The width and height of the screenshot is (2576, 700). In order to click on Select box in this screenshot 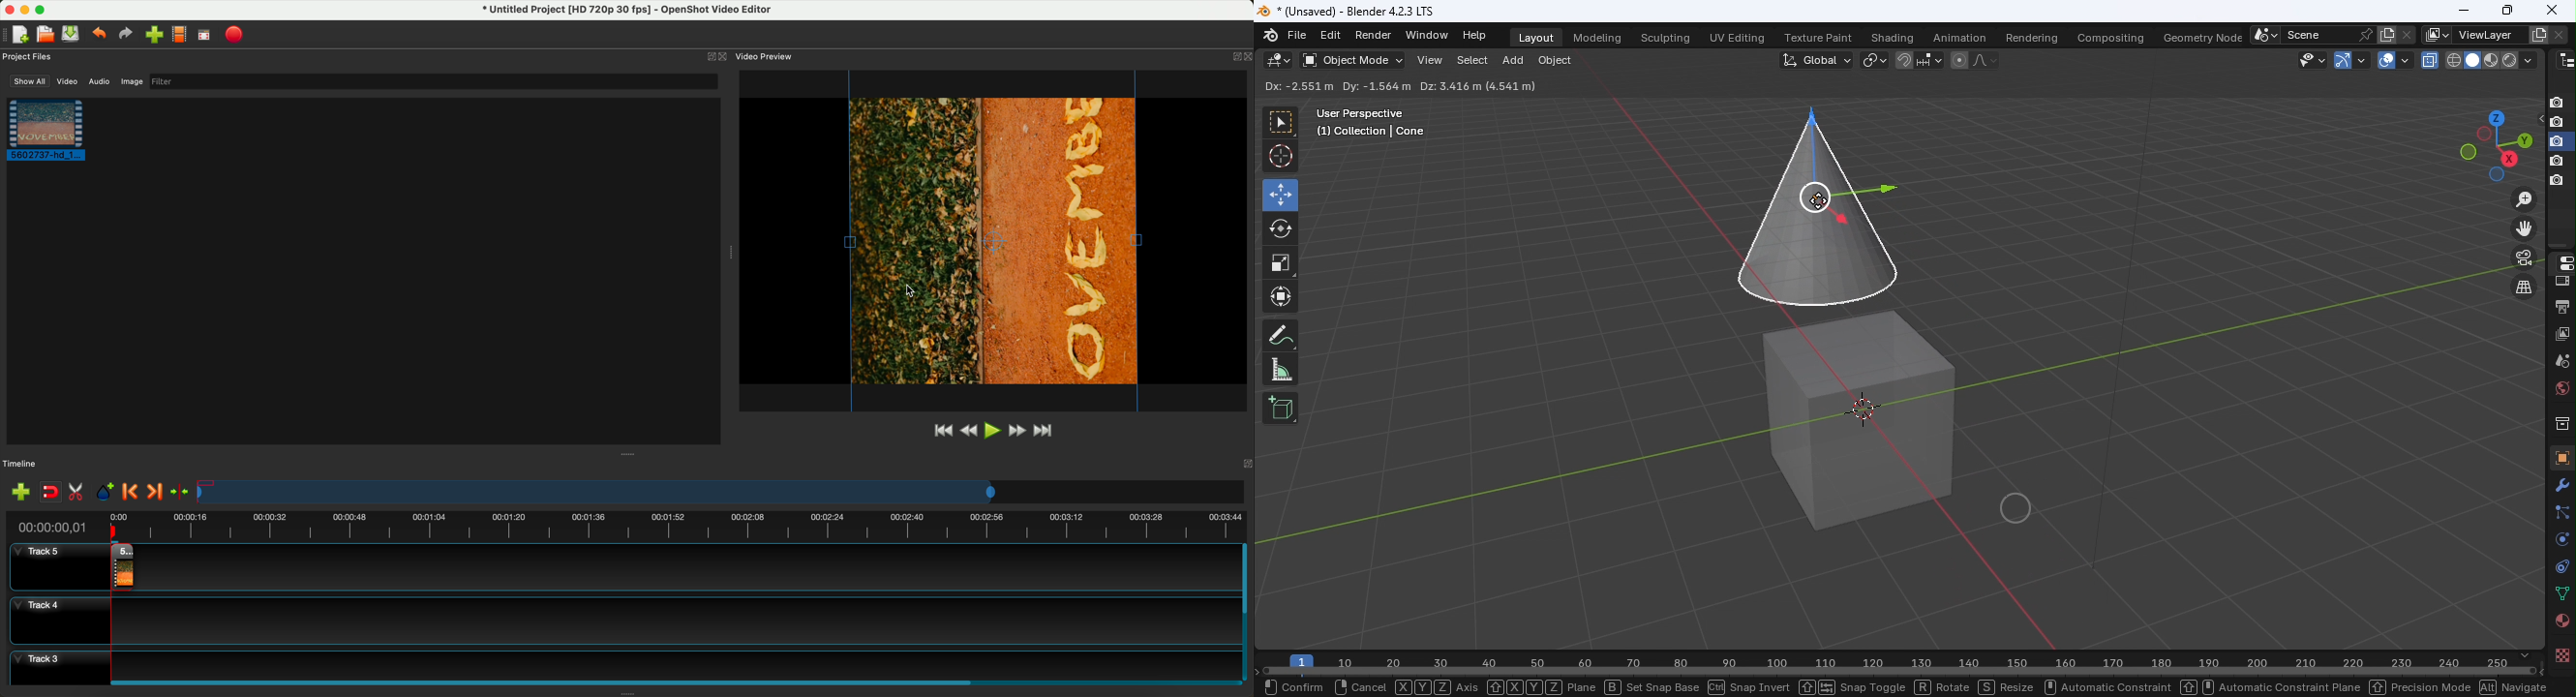, I will do `click(1280, 123)`.